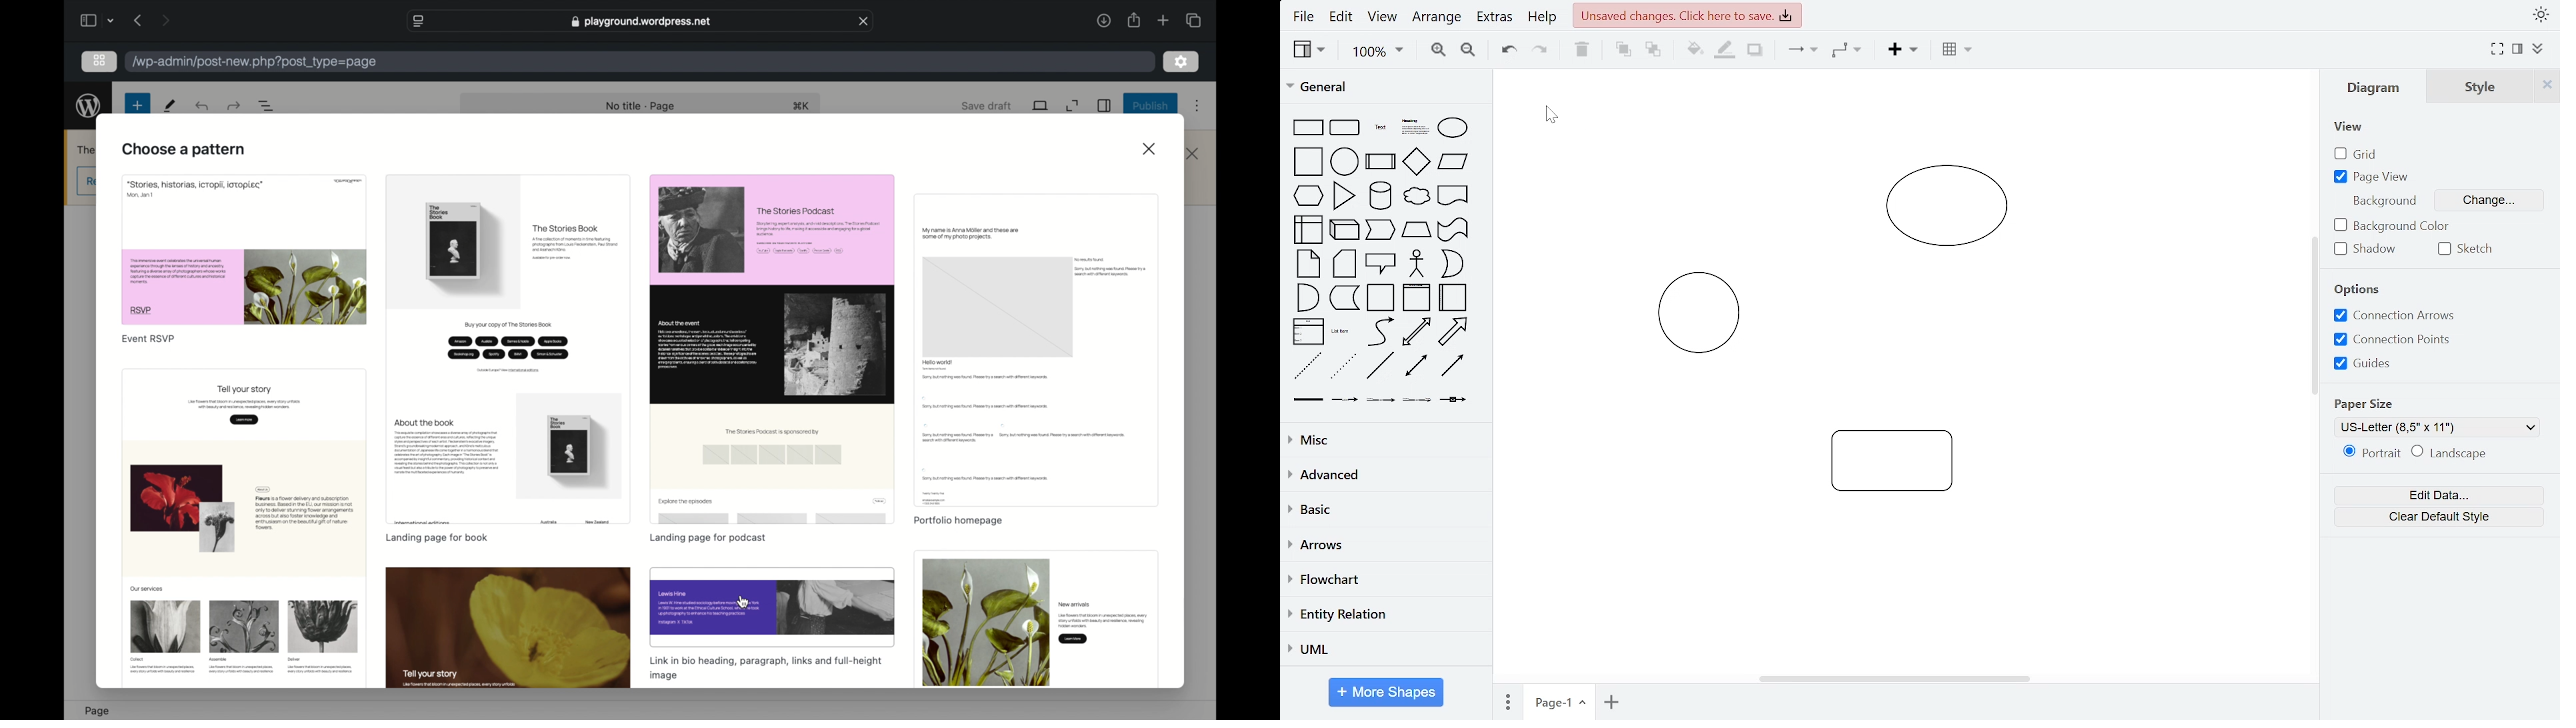  Describe the element at coordinates (2491, 198) in the screenshot. I see `change background` at that location.